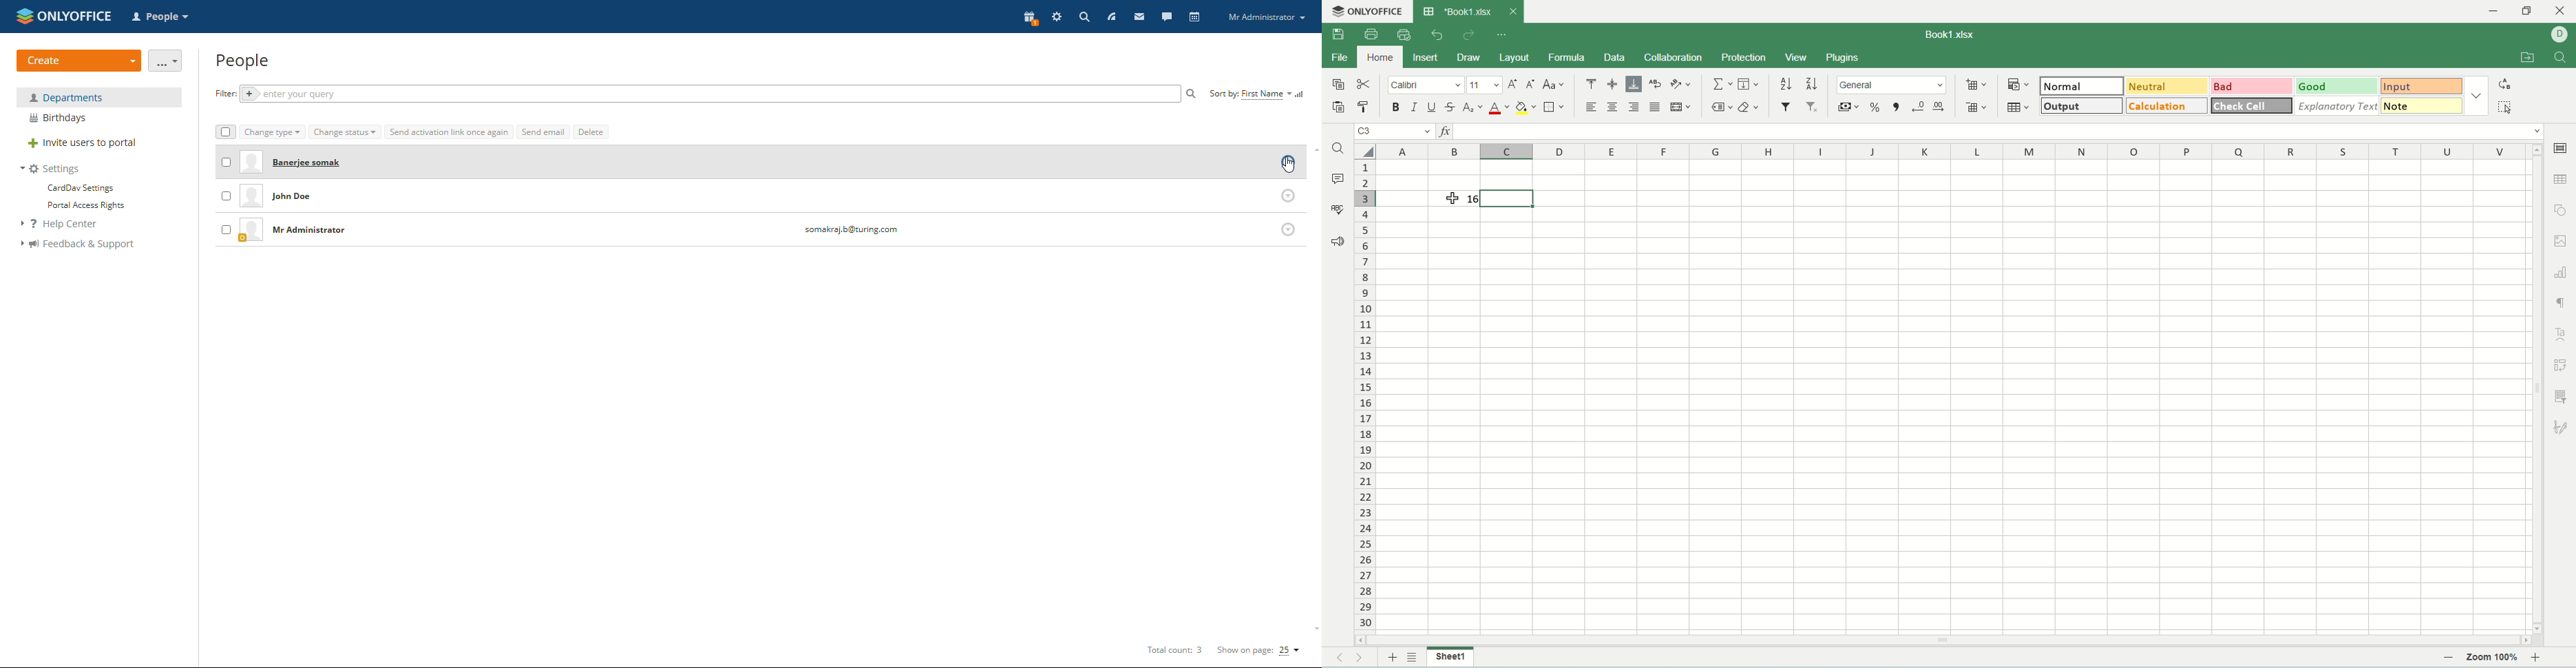 This screenshot has height=672, width=2576. Describe the element at coordinates (1301, 94) in the screenshot. I see `sorting order` at that location.